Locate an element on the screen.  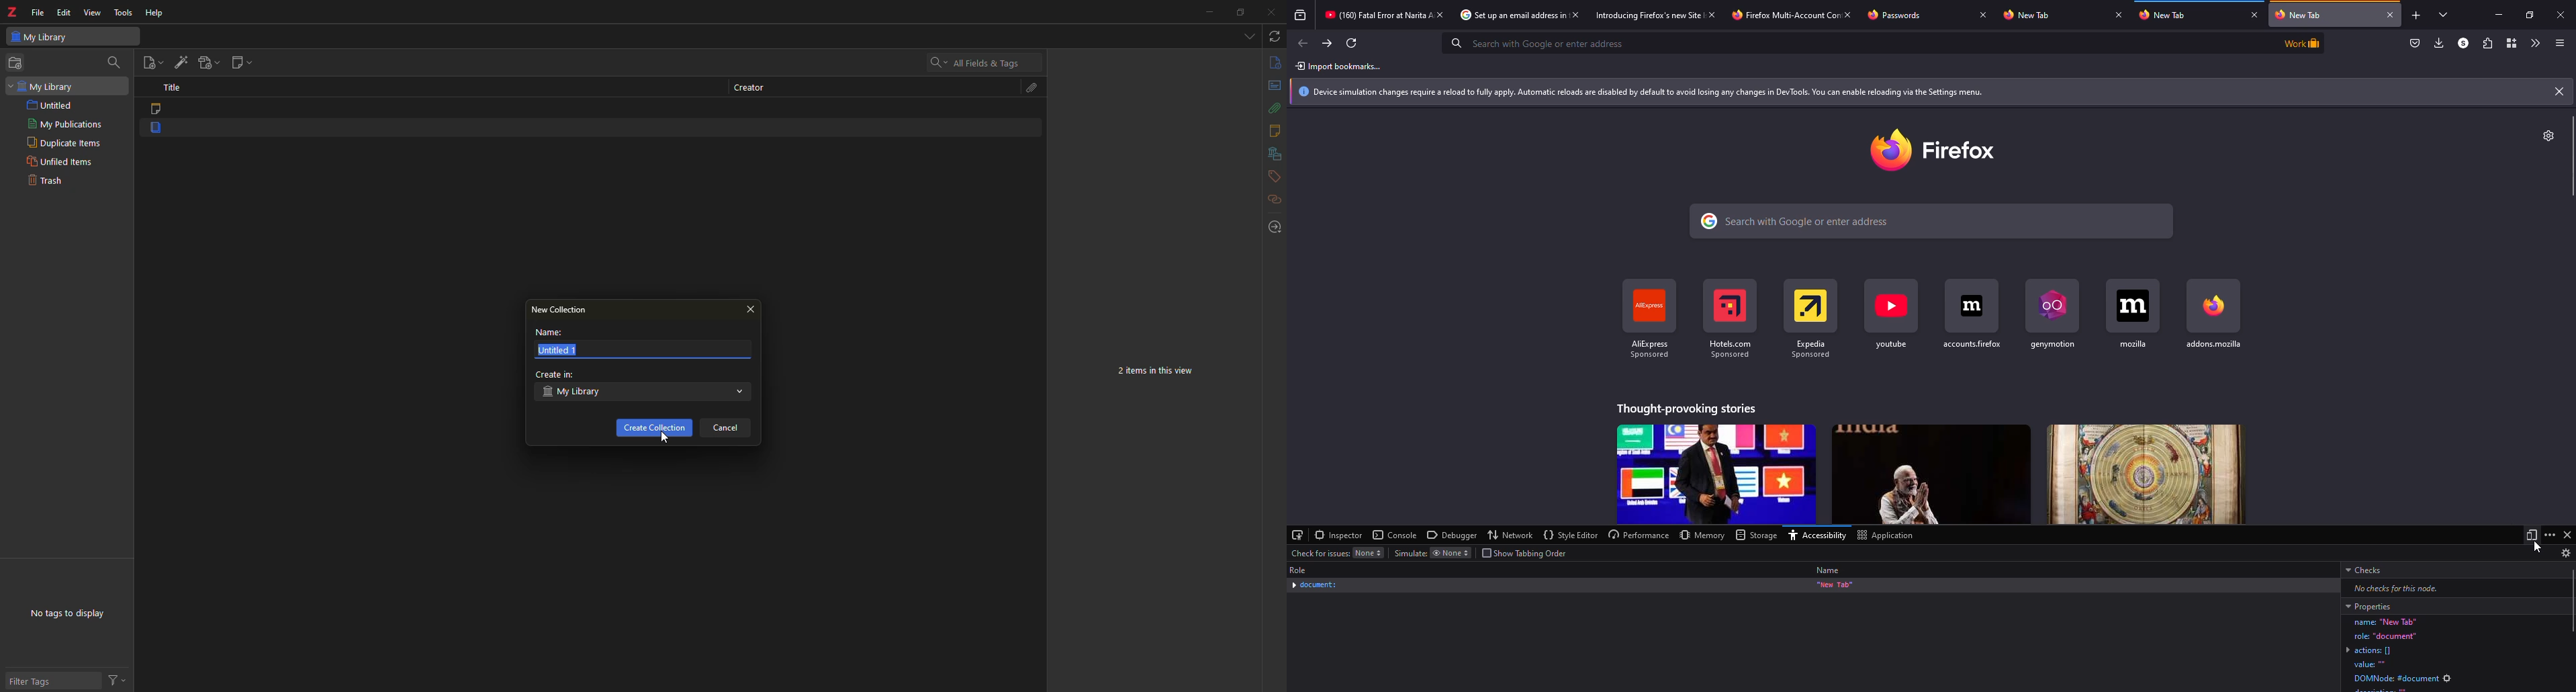
close is located at coordinates (1850, 13).